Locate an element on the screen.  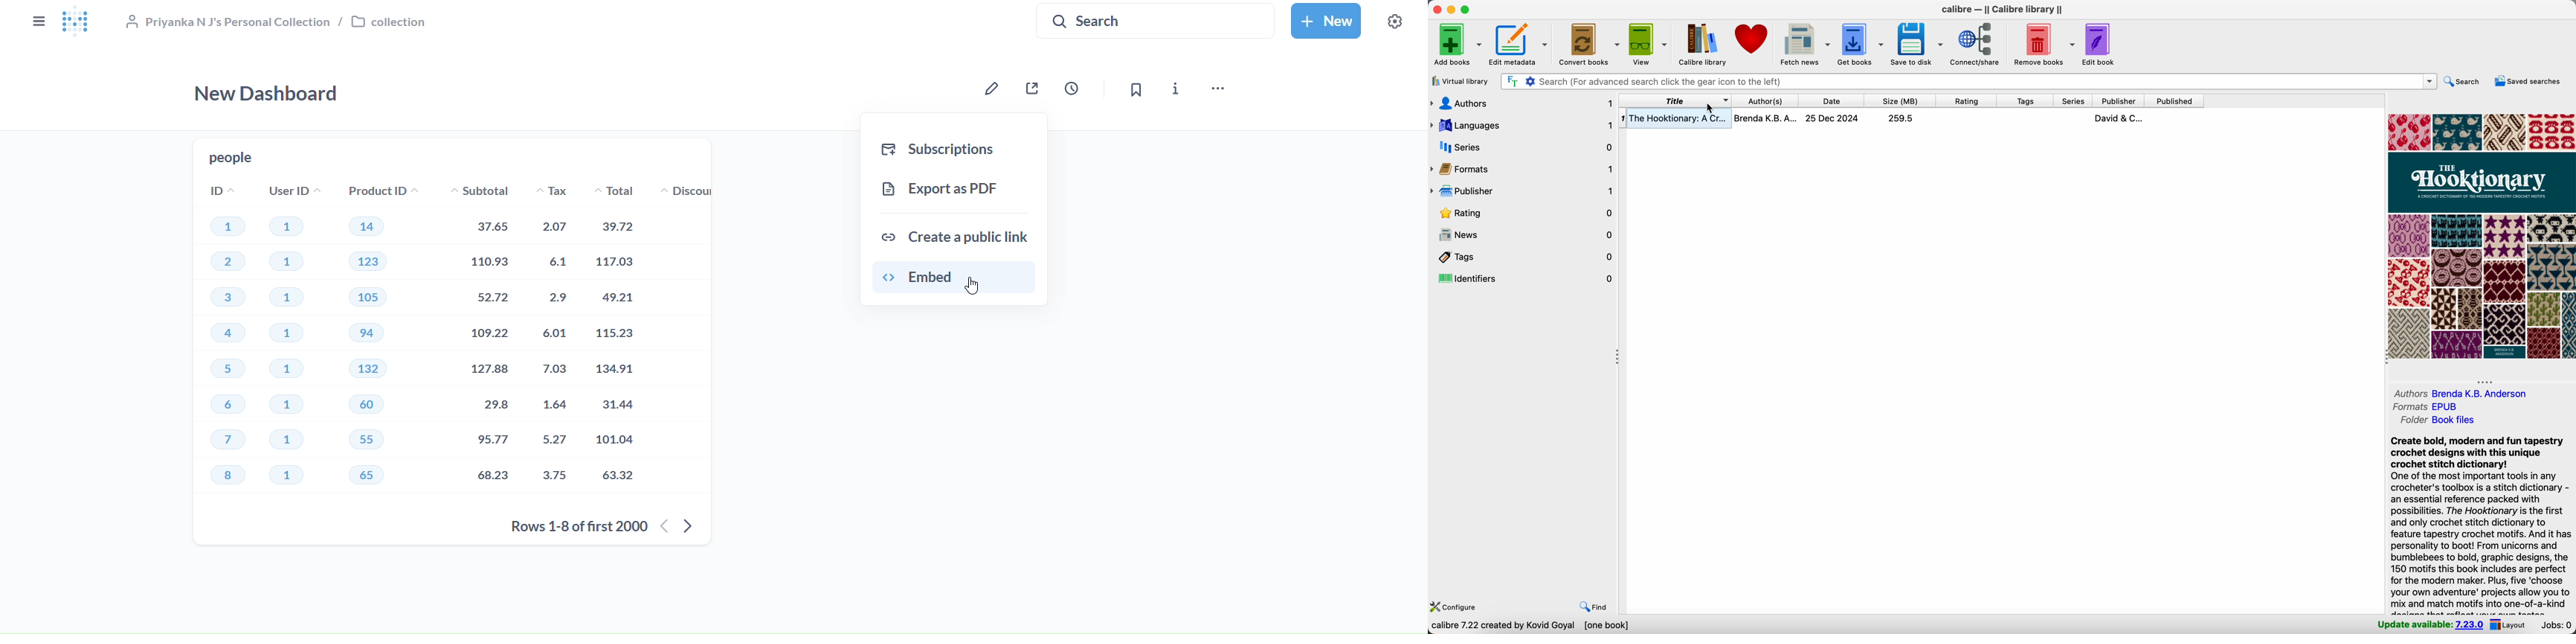
subscriptions is located at coordinates (955, 150).